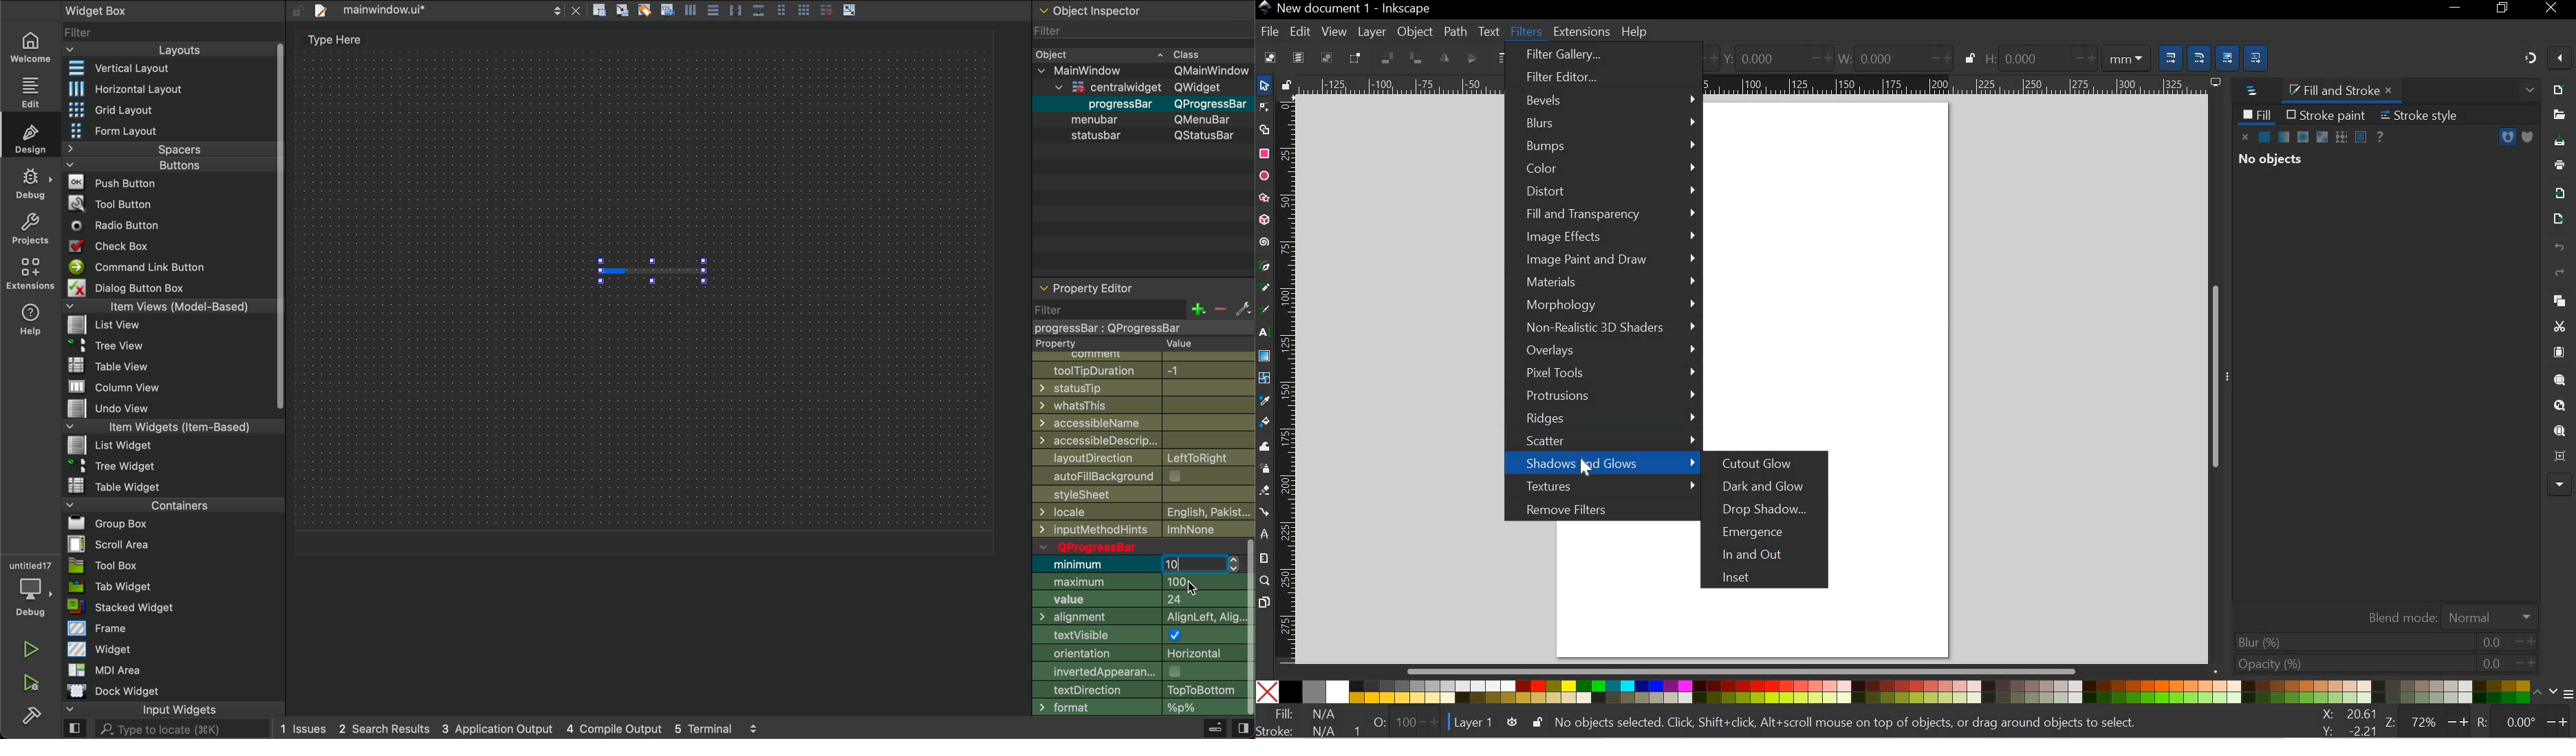  What do you see at coordinates (1599, 508) in the screenshot?
I see `REMOVE FILTERS` at bounding box center [1599, 508].